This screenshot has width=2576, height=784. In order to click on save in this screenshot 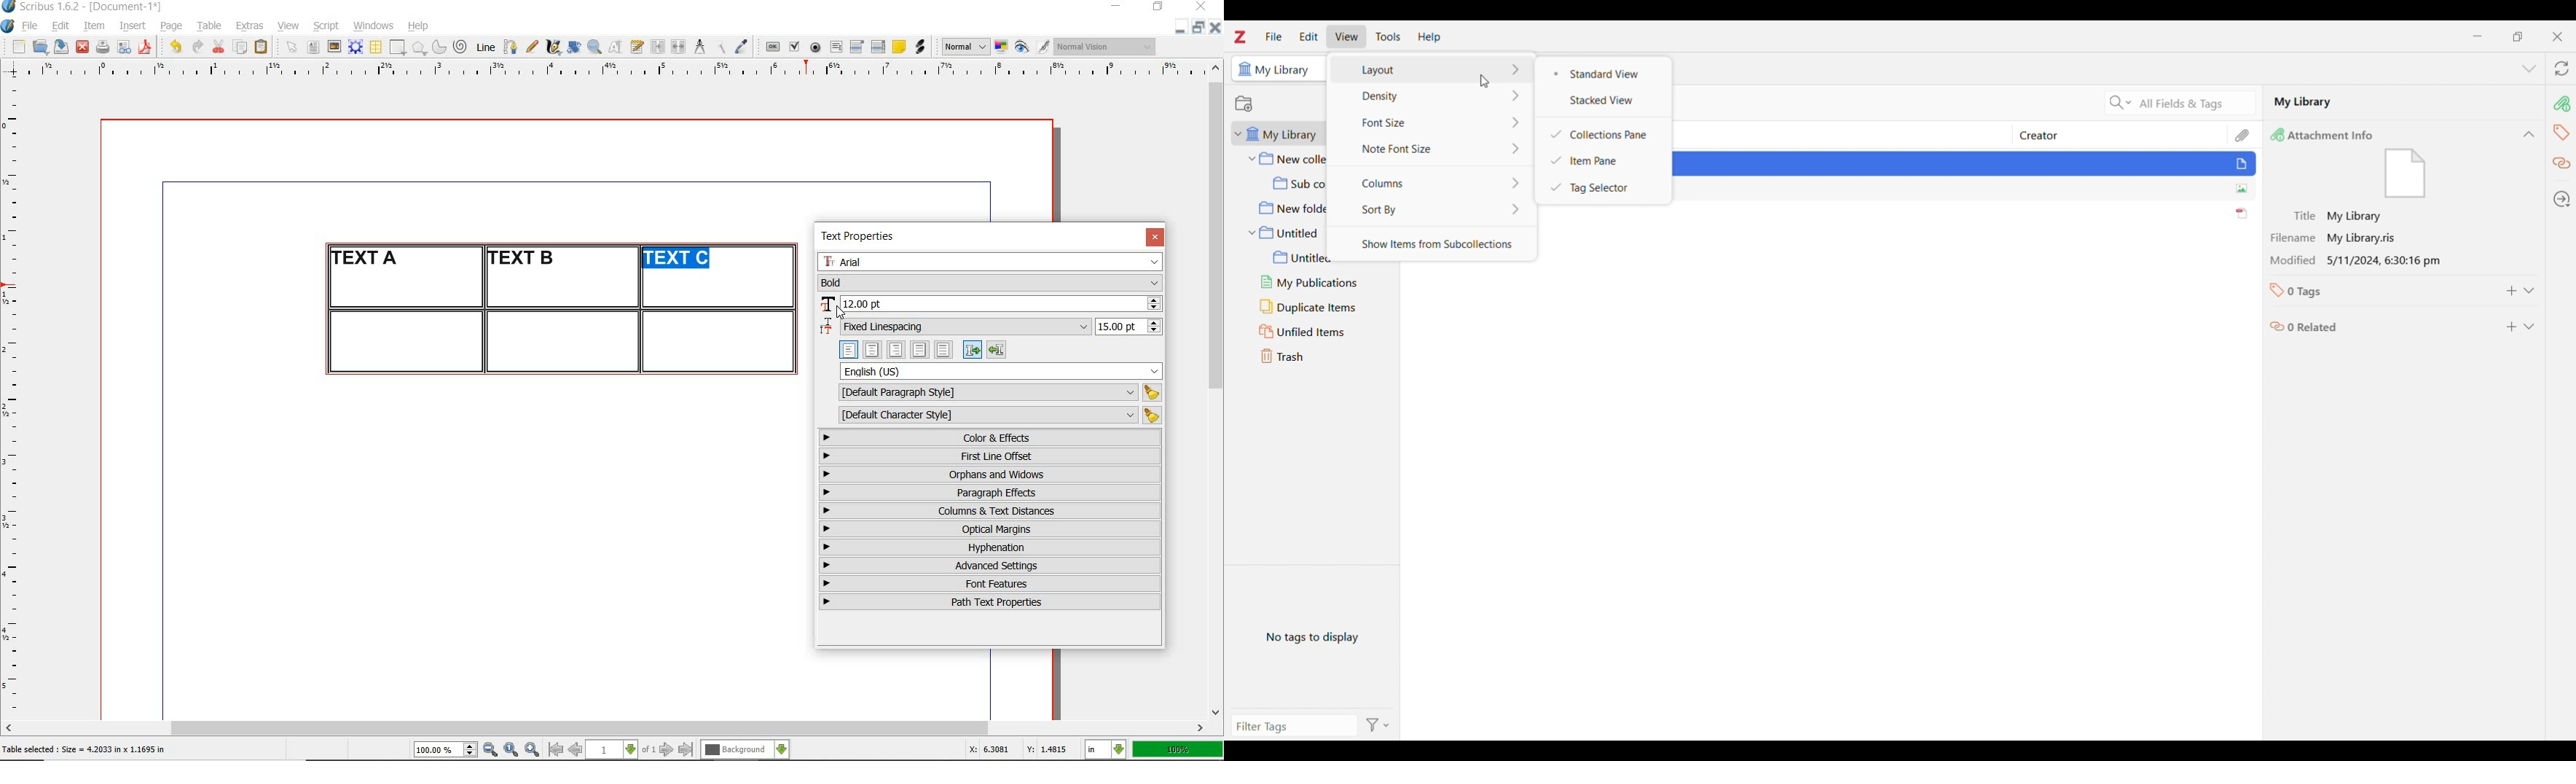, I will do `click(59, 47)`.